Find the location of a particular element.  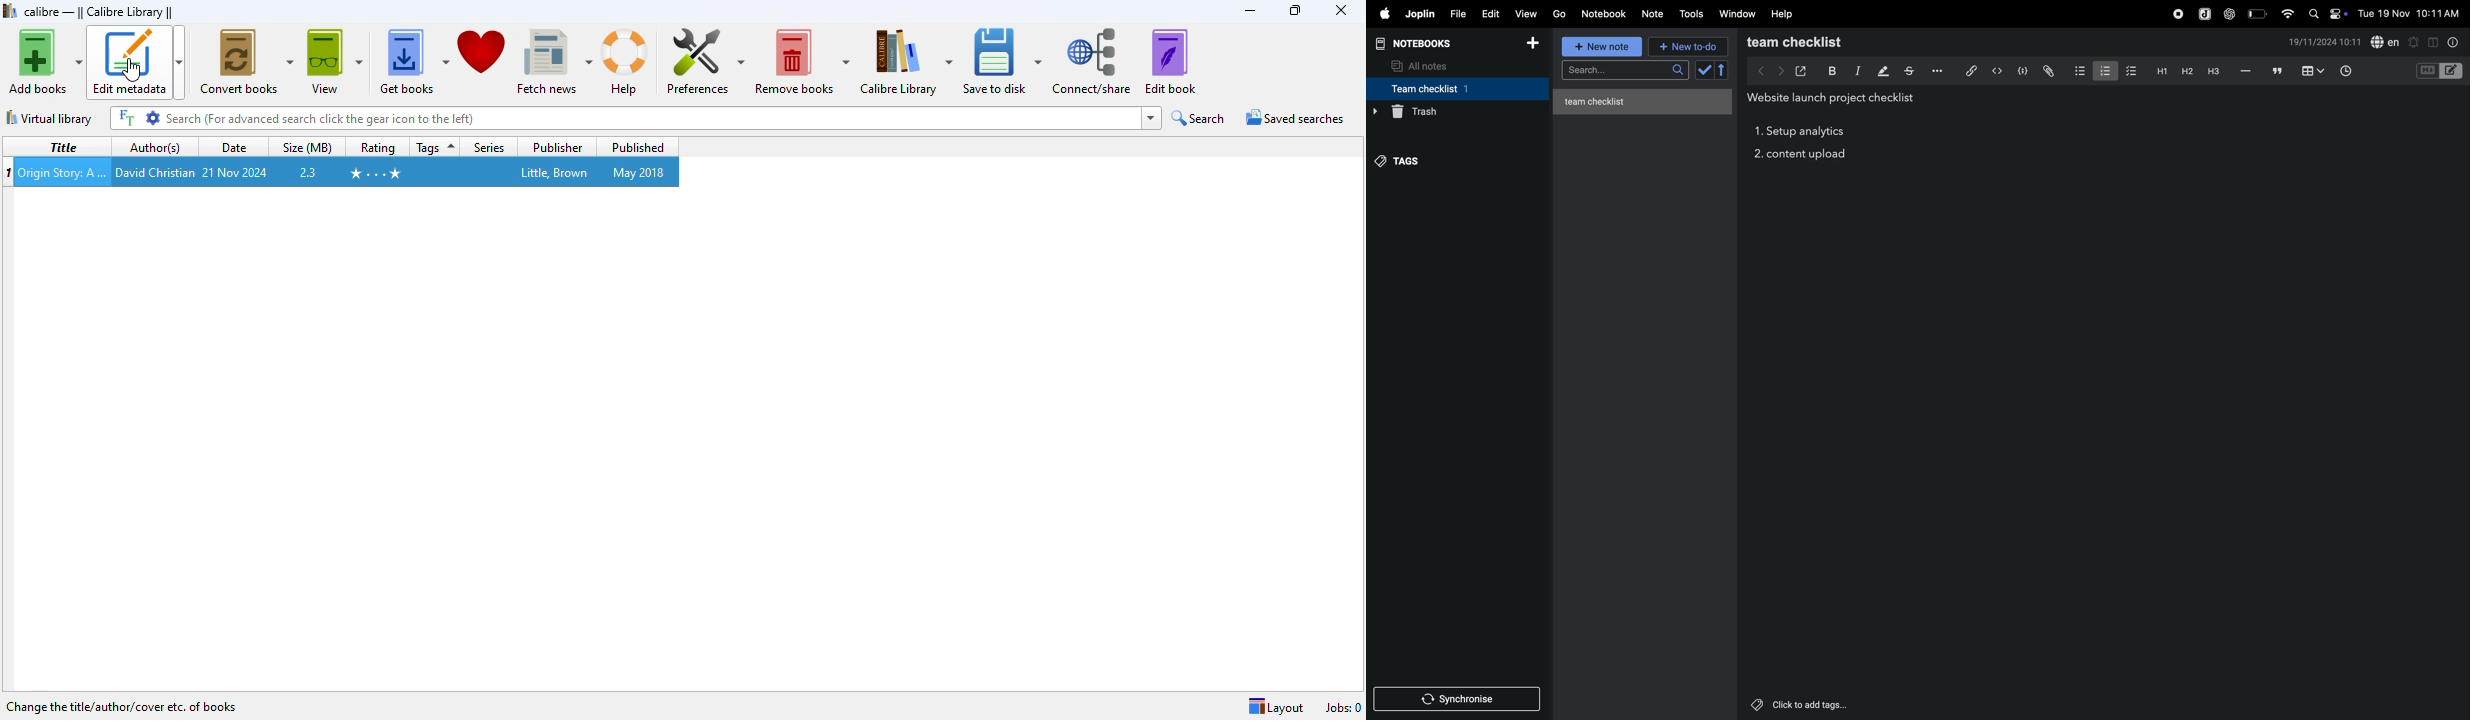

Notebook is located at coordinates (1606, 14).